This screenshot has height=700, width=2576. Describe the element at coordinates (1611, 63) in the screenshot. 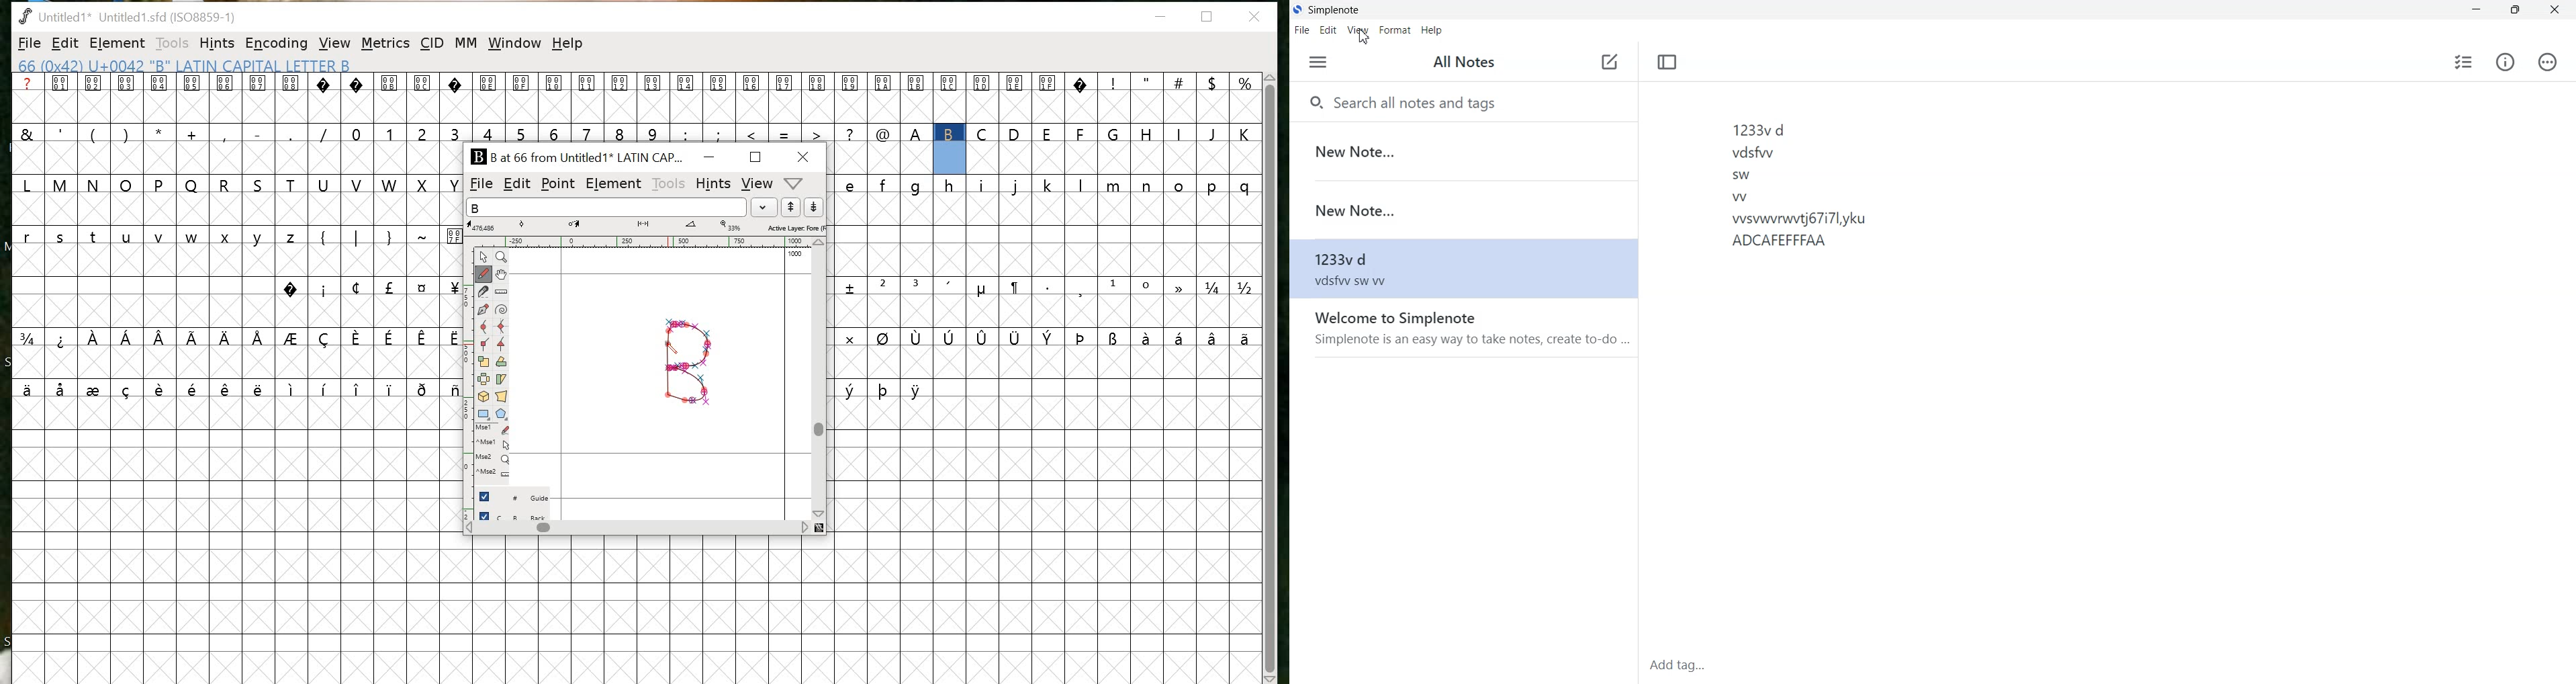

I see `New note` at that location.